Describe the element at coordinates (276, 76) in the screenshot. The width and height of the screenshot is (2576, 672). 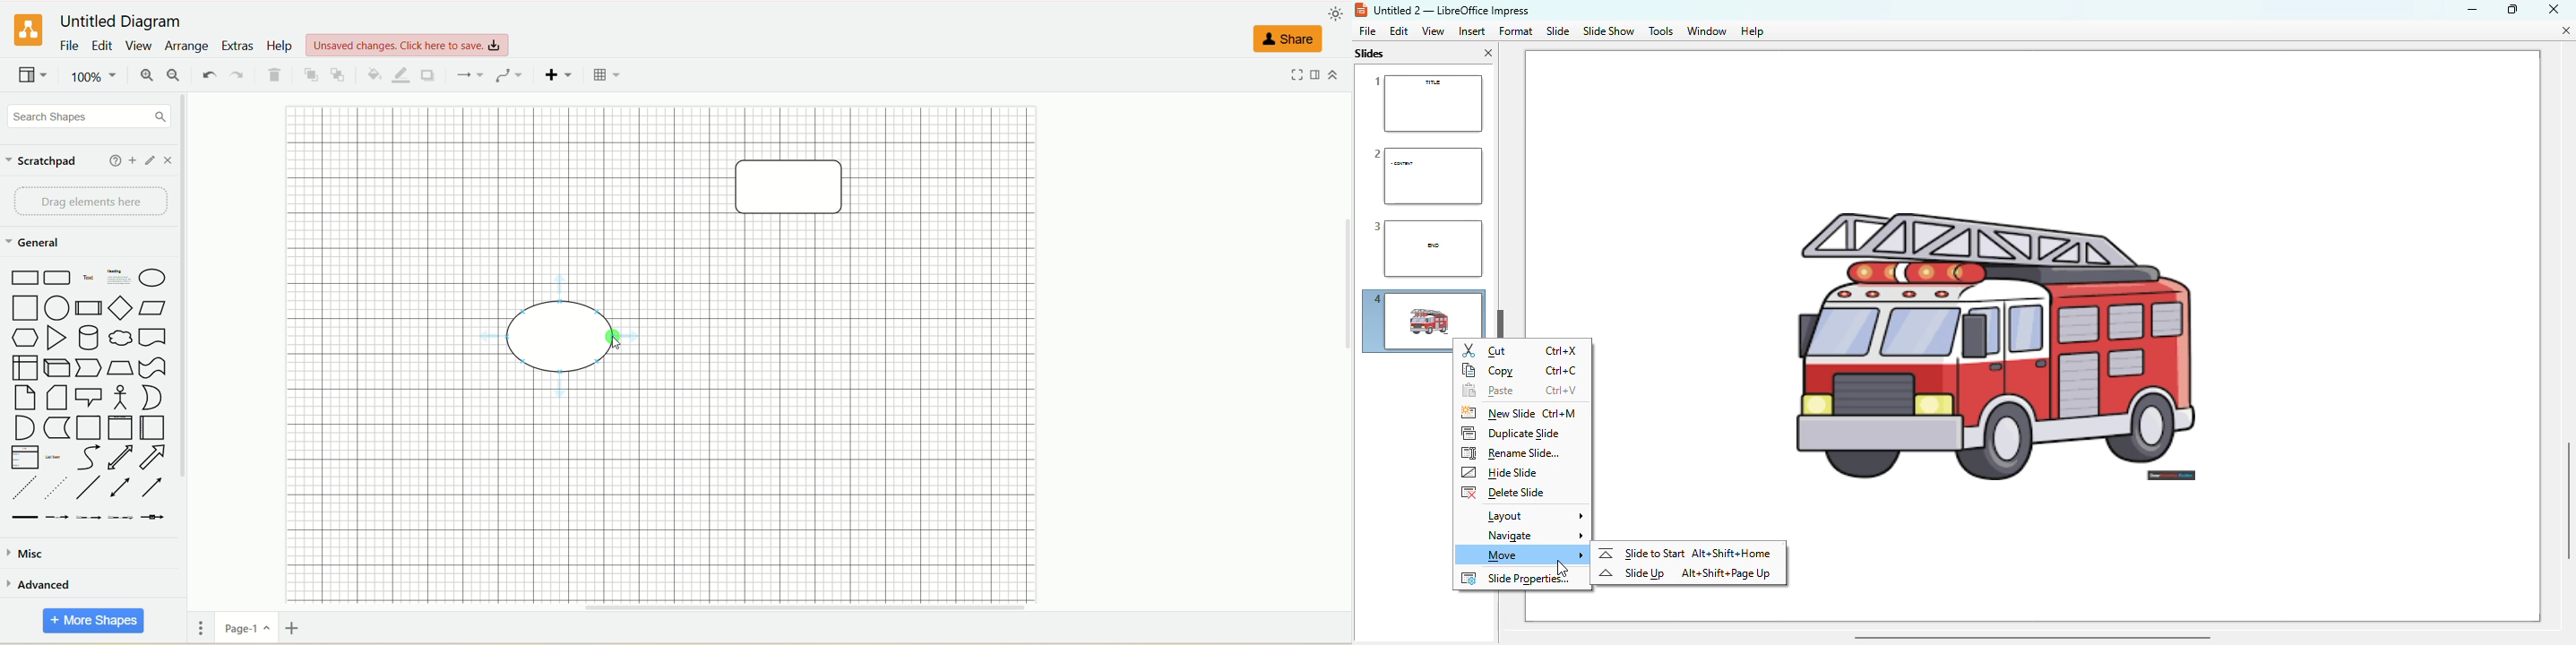
I see `delete` at that location.